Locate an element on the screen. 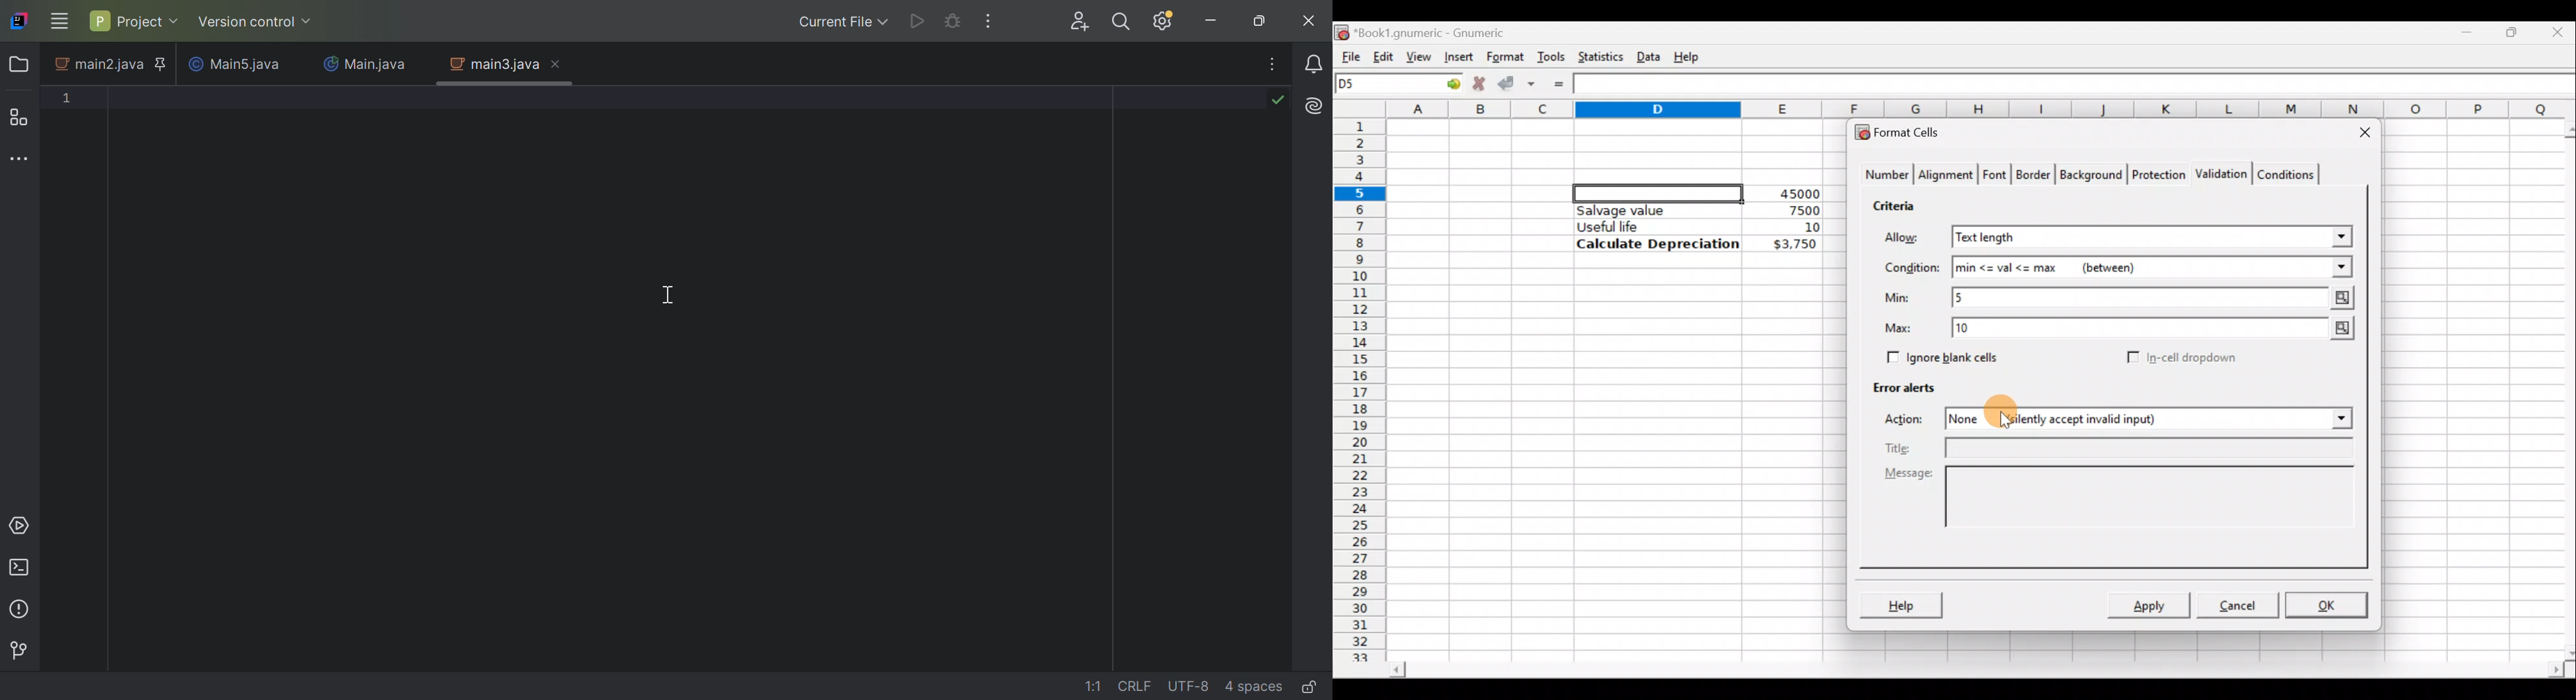 This screenshot has width=2576, height=700. Help is located at coordinates (1901, 607).